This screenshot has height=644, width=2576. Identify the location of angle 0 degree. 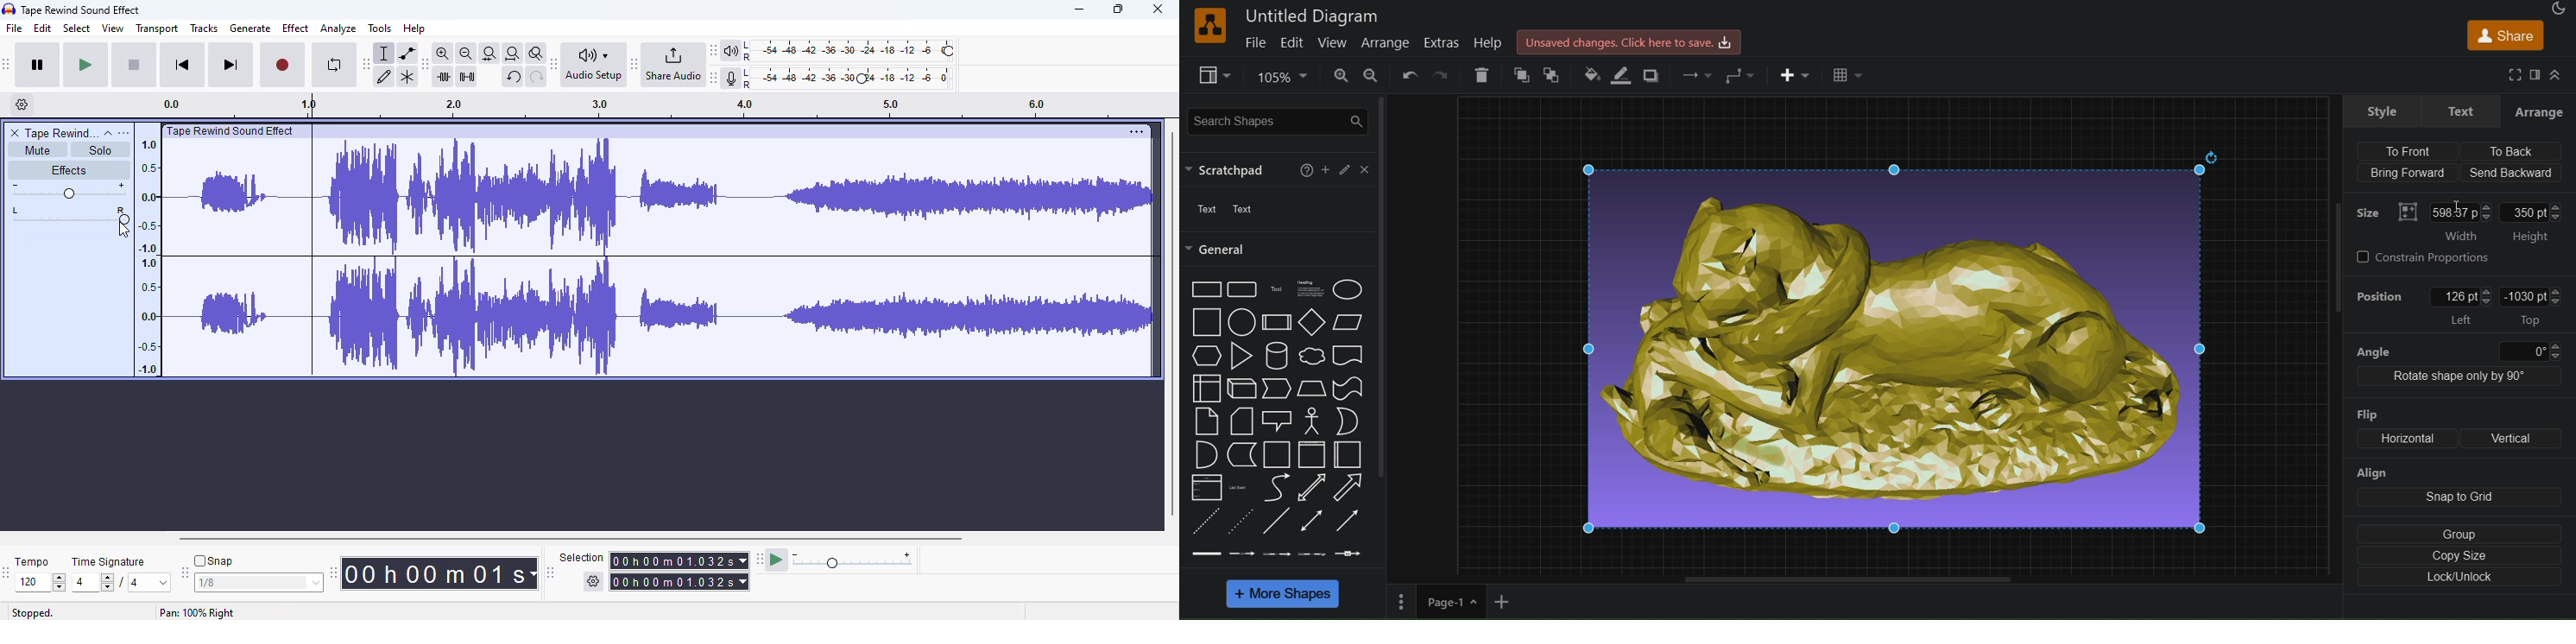
(2457, 349).